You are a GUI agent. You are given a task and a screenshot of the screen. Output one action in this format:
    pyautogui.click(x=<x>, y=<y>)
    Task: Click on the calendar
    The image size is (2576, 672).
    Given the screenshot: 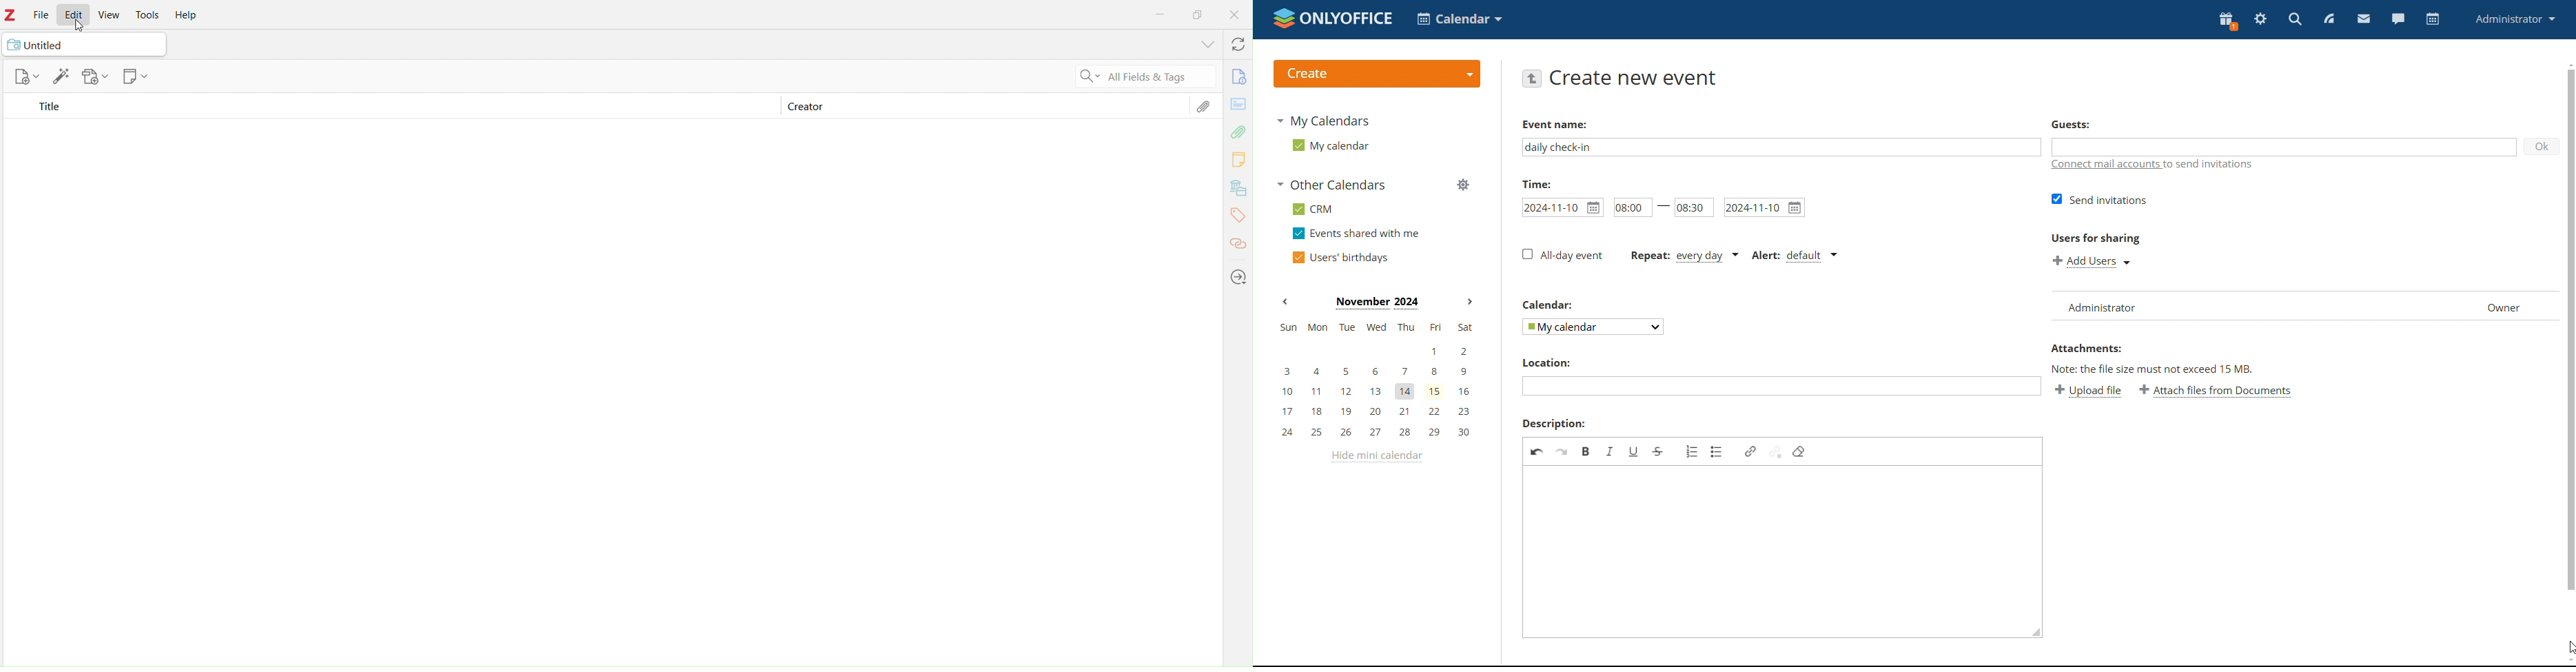 What is the action you would take?
    pyautogui.click(x=2433, y=19)
    